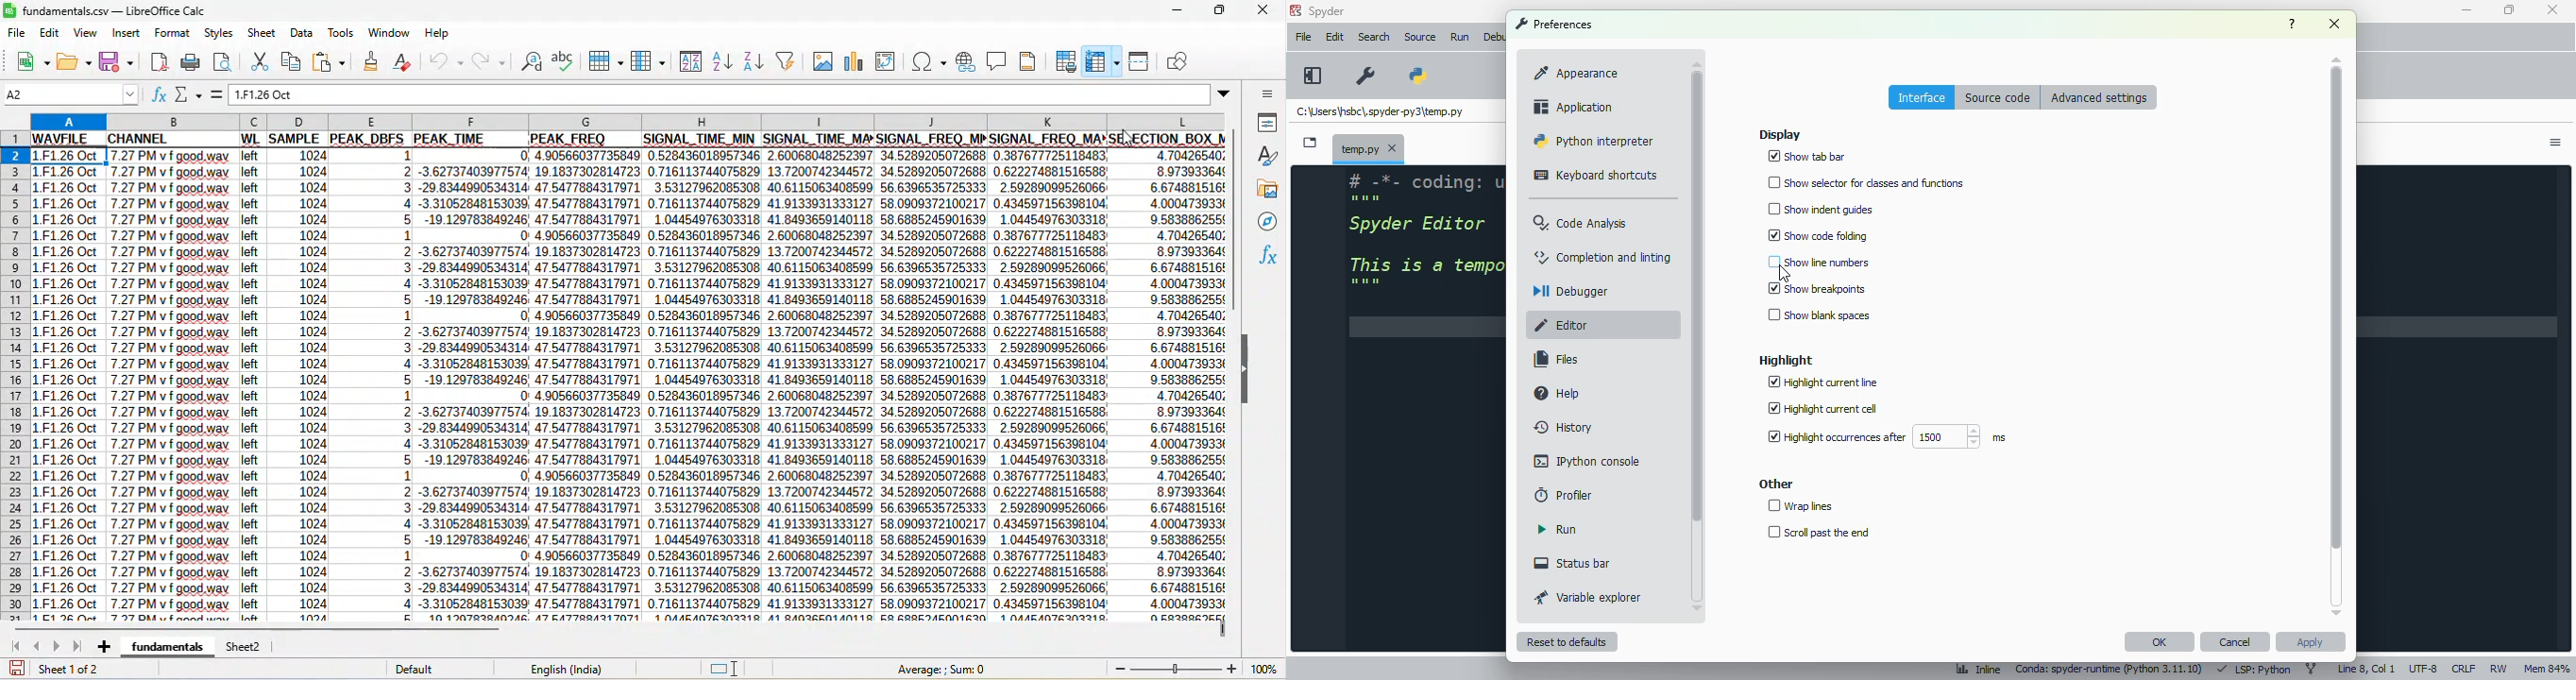  Describe the element at coordinates (1564, 495) in the screenshot. I see `profiler` at that location.